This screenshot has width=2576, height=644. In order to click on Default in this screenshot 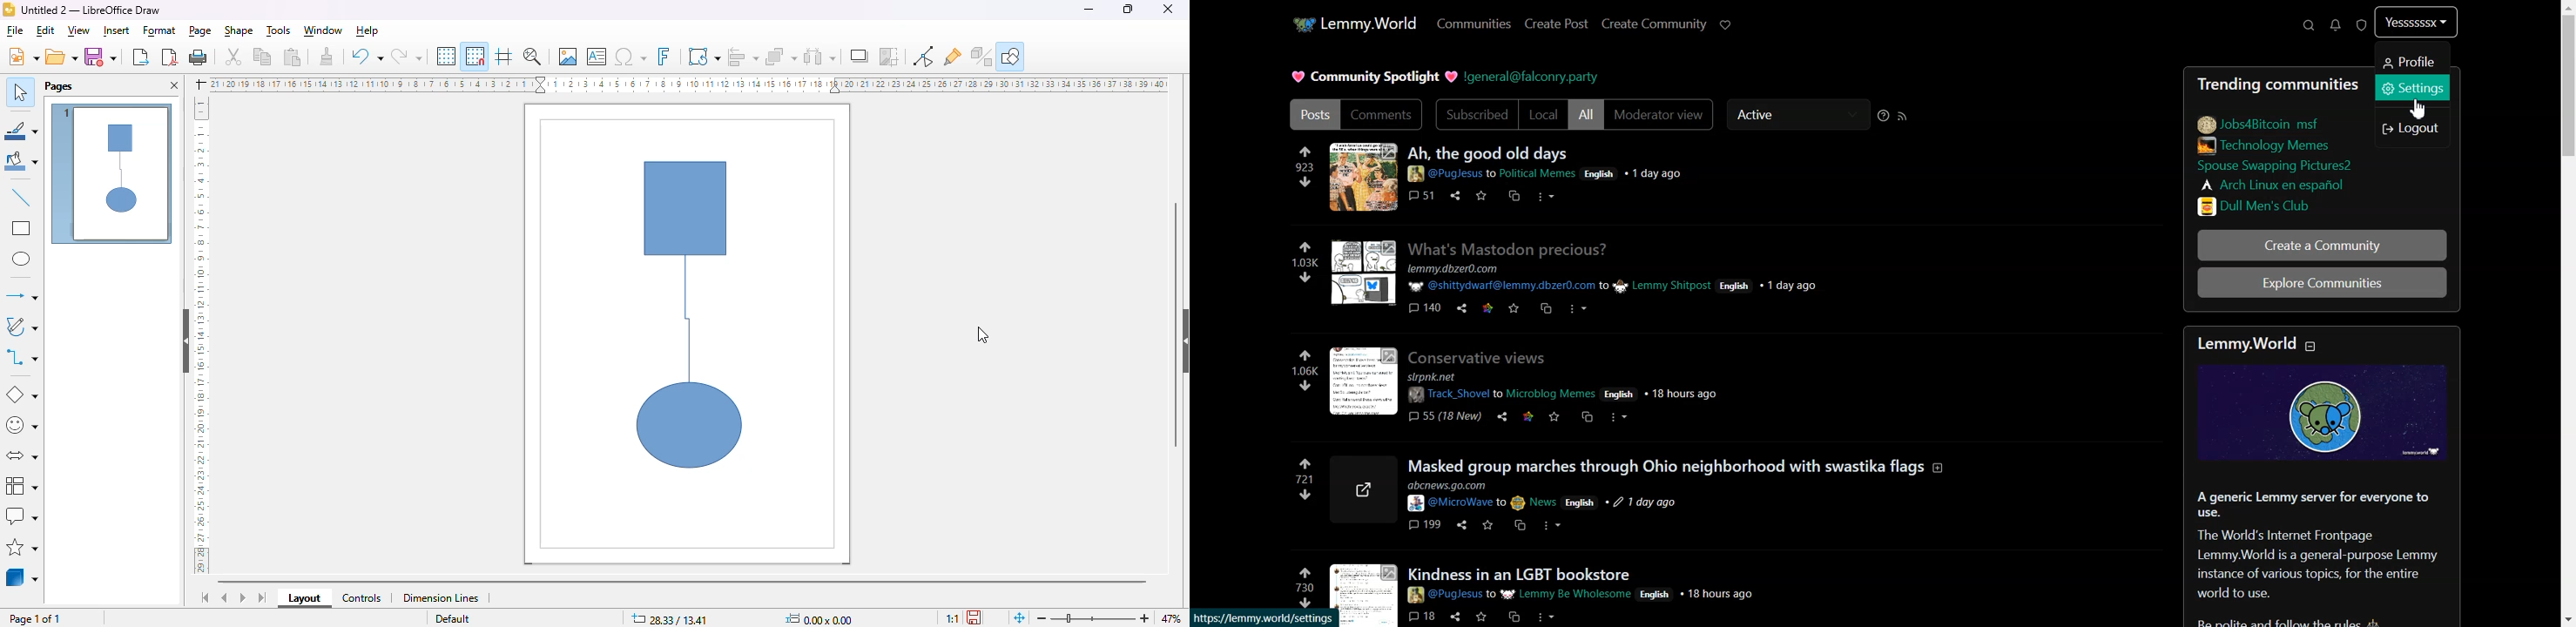, I will do `click(450, 619)`.